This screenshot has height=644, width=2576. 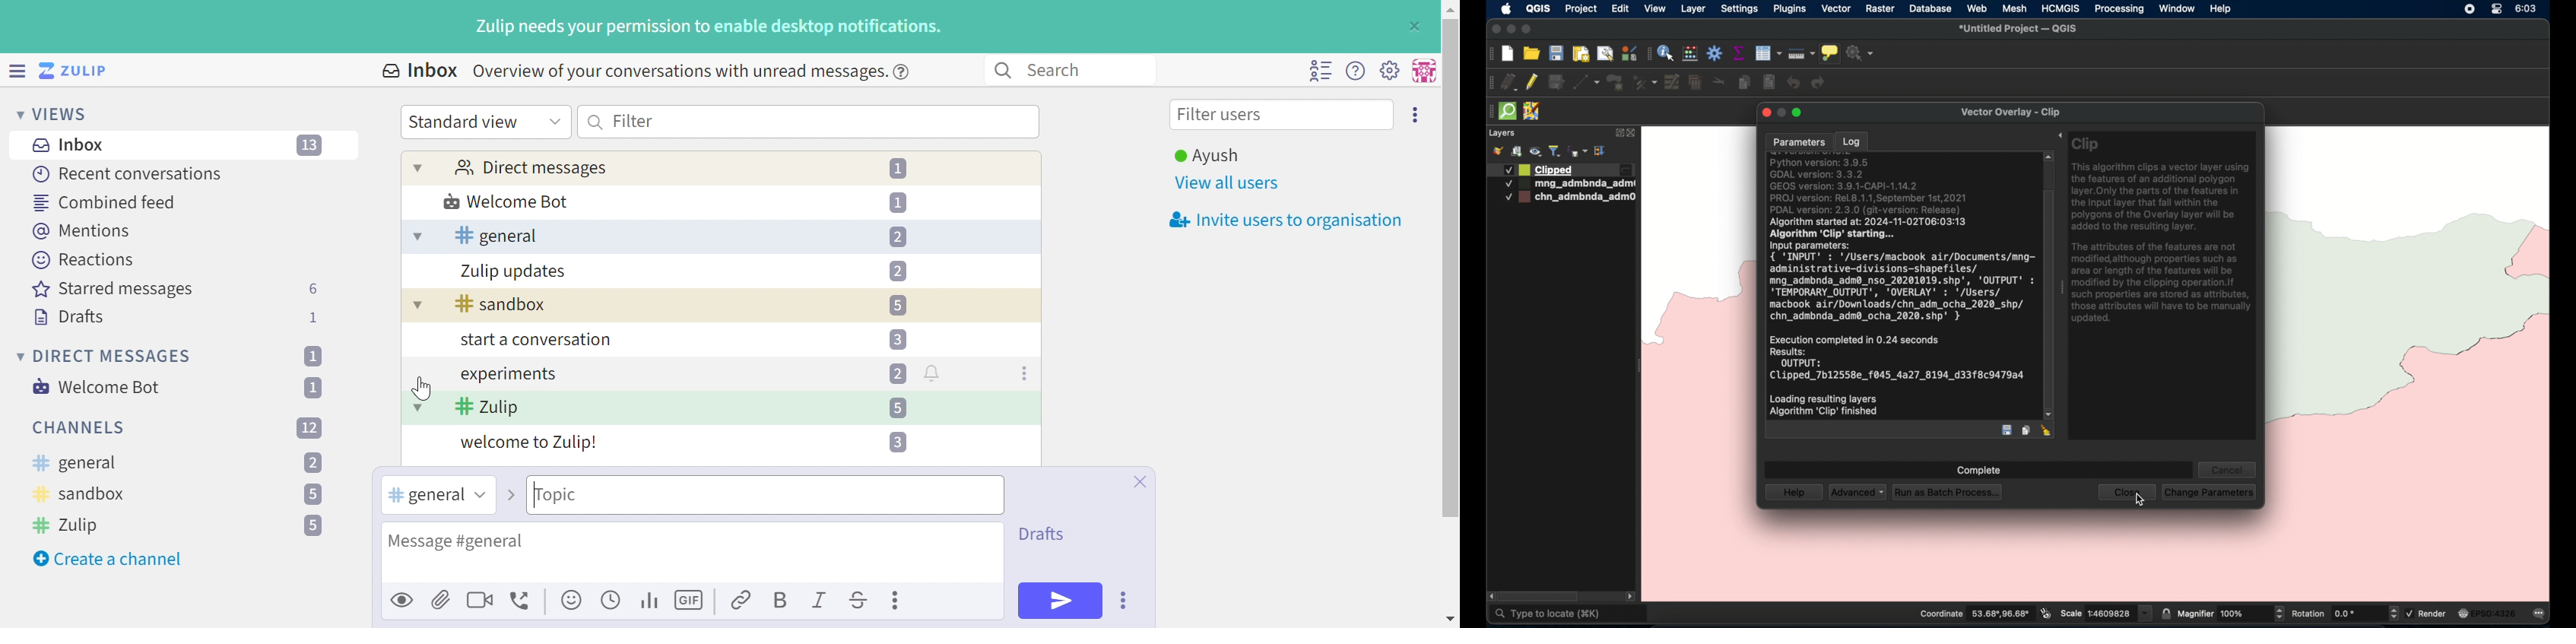 I want to click on maximize, so click(x=1526, y=30).